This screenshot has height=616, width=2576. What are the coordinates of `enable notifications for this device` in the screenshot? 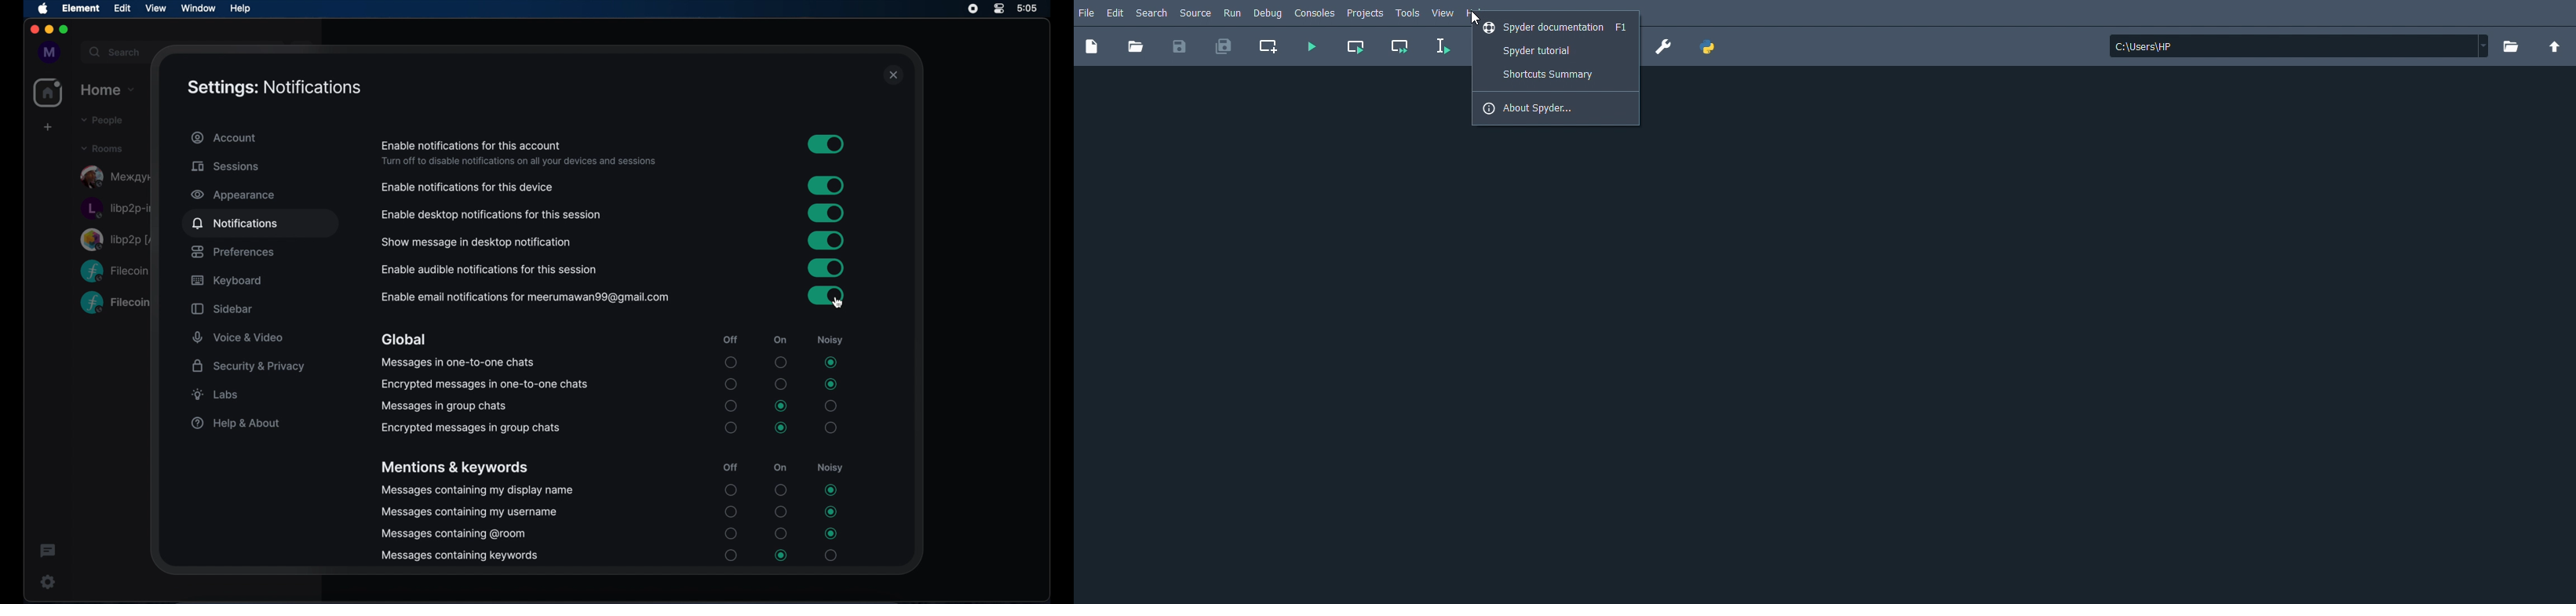 It's located at (468, 187).